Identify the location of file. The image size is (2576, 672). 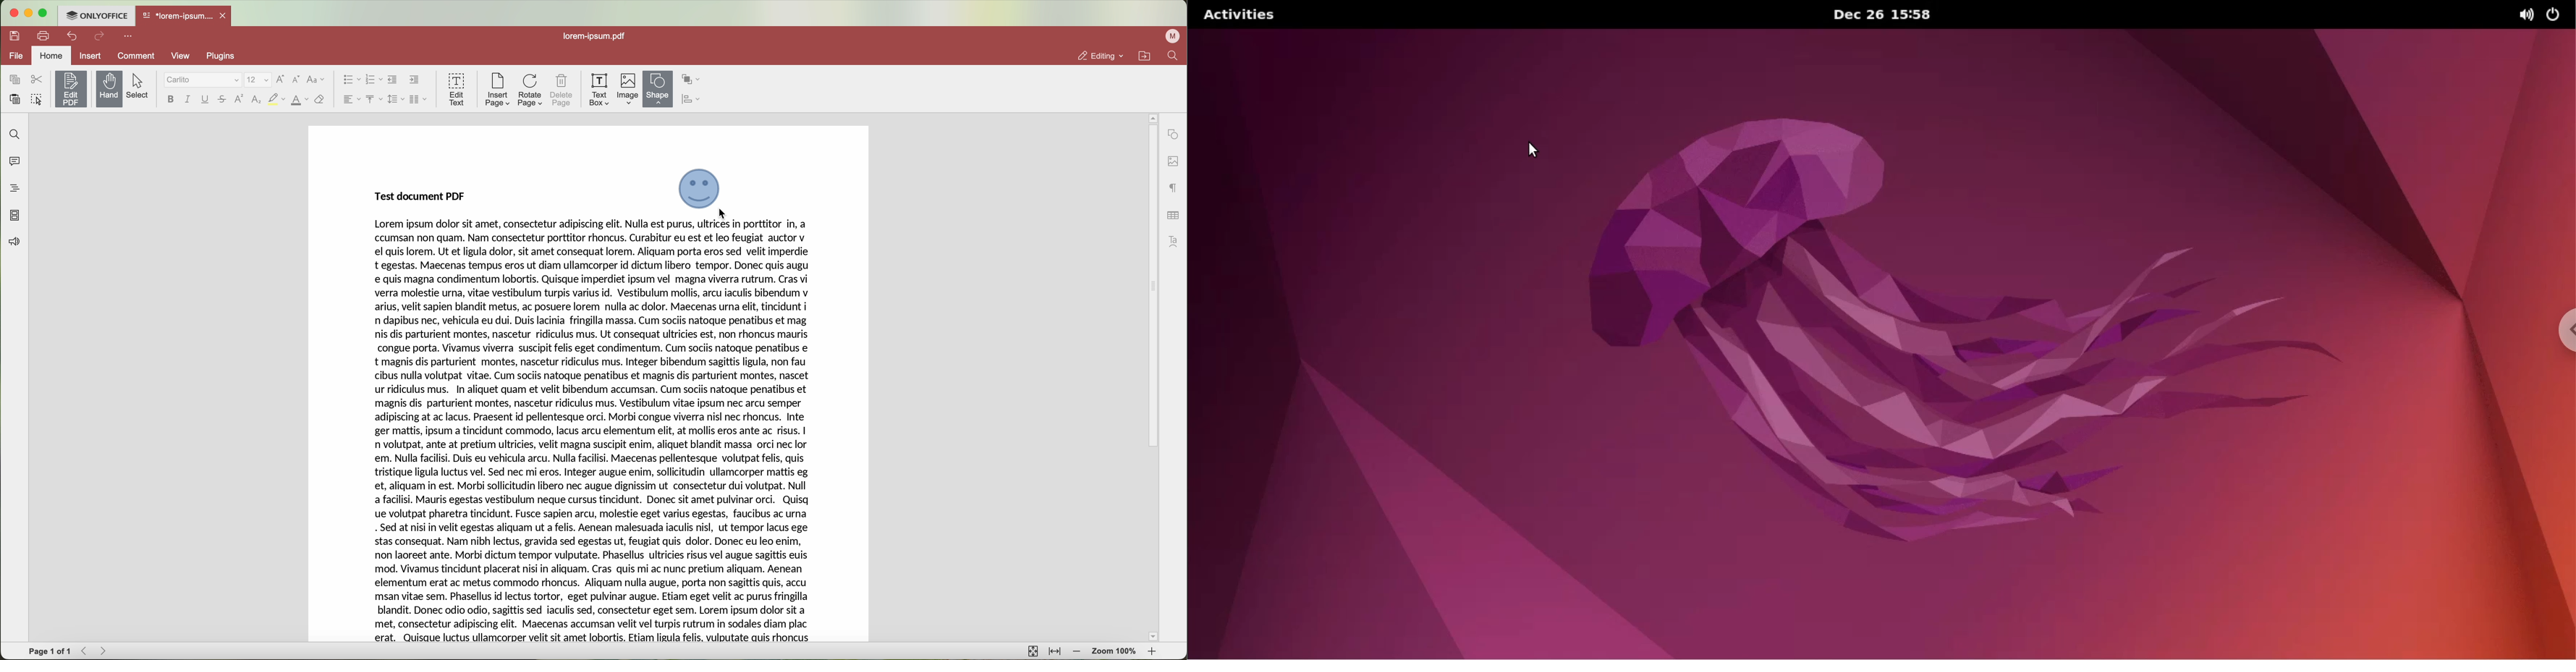
(16, 55).